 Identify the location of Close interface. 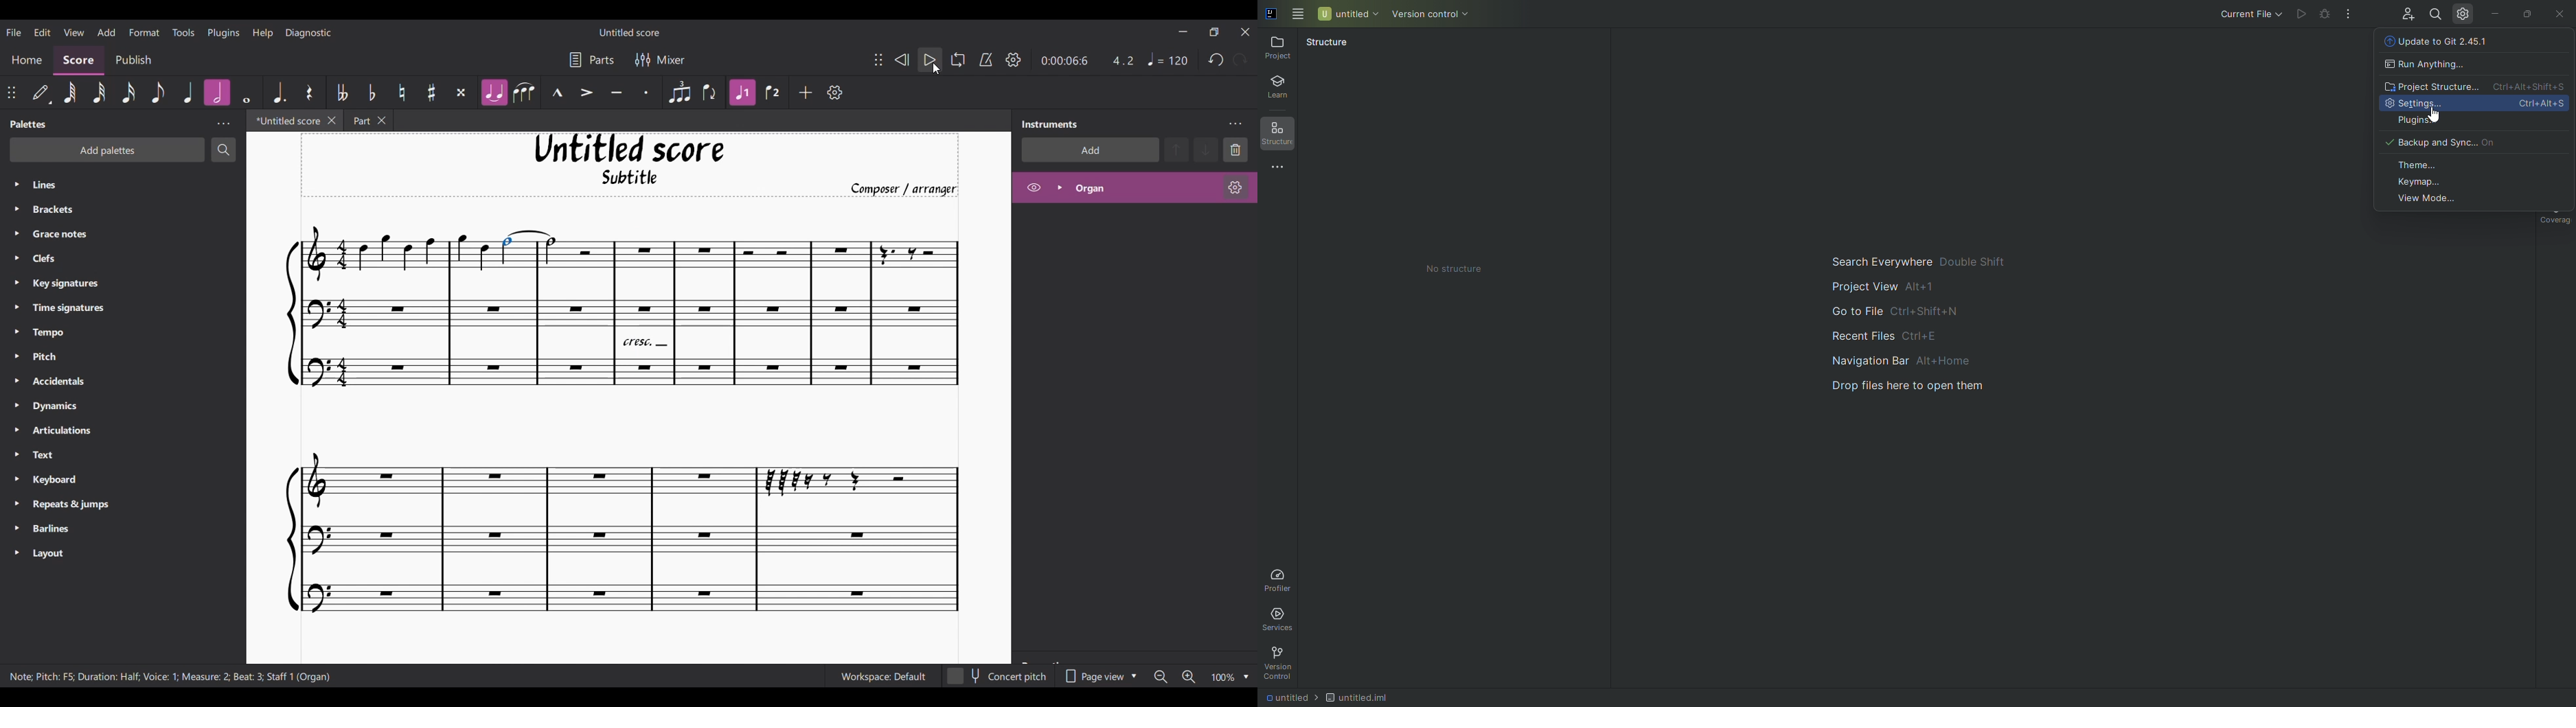
(1245, 32).